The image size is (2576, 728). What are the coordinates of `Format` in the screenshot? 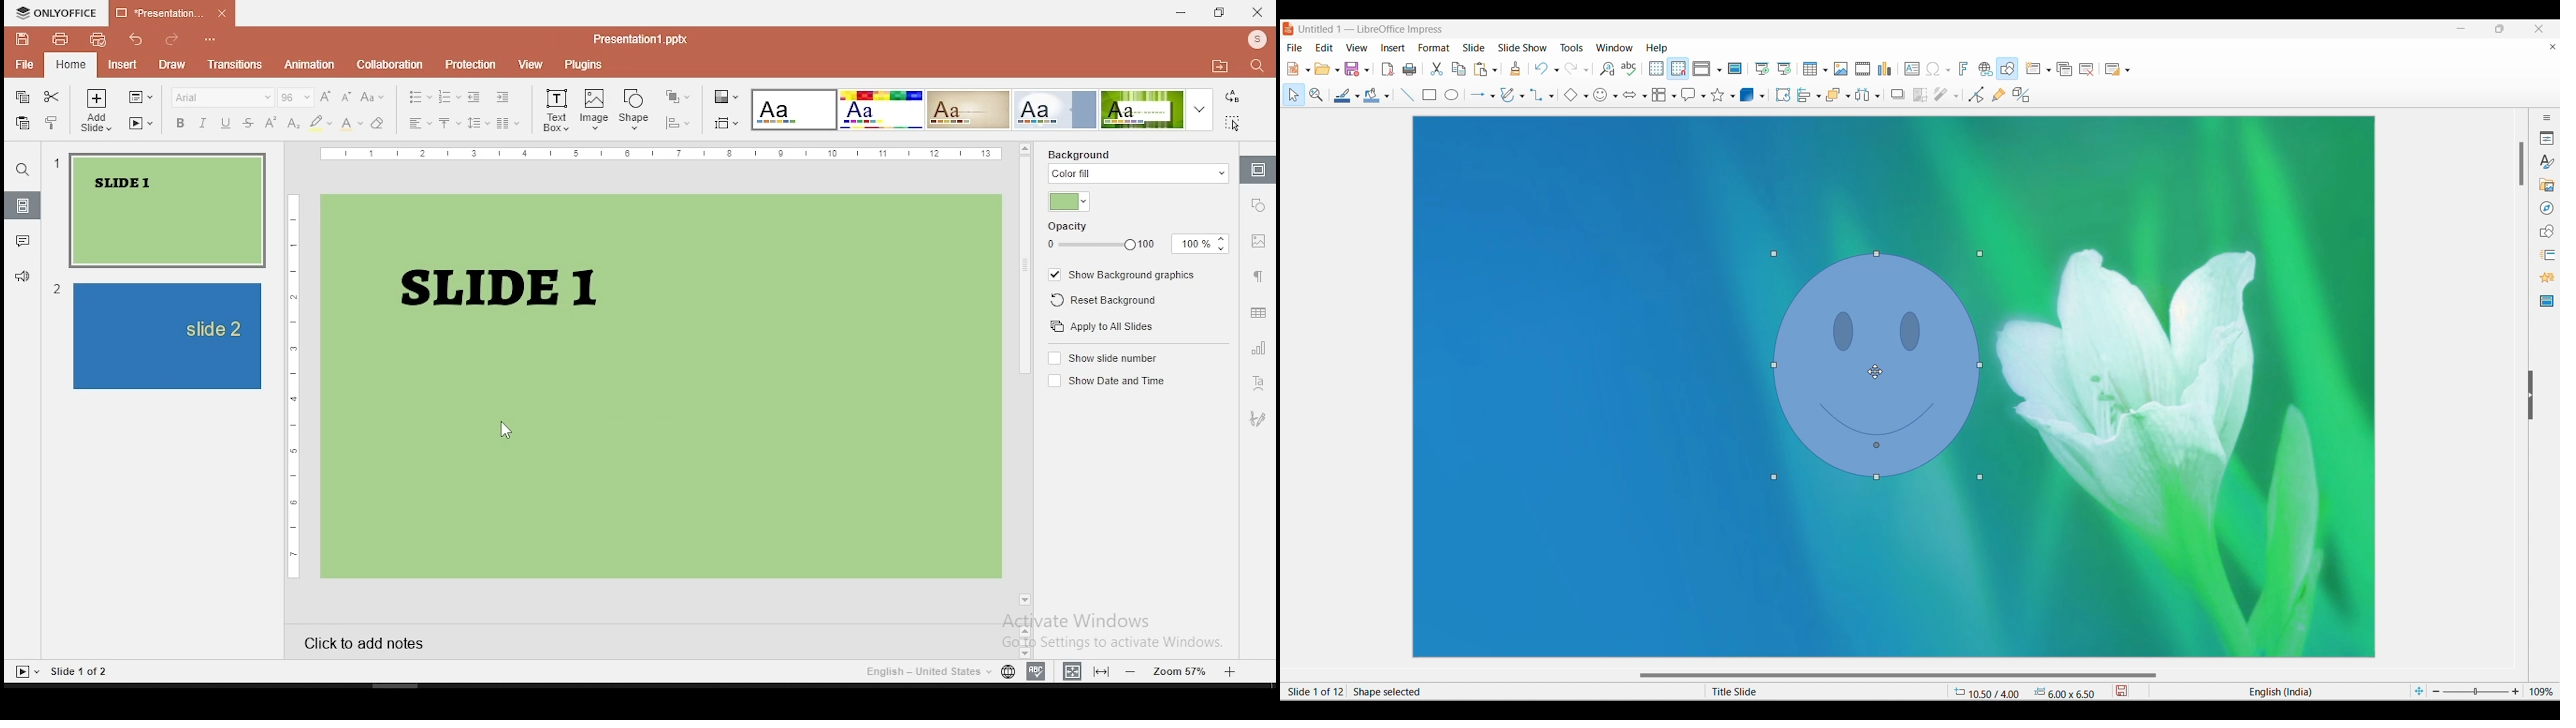 It's located at (1434, 48).